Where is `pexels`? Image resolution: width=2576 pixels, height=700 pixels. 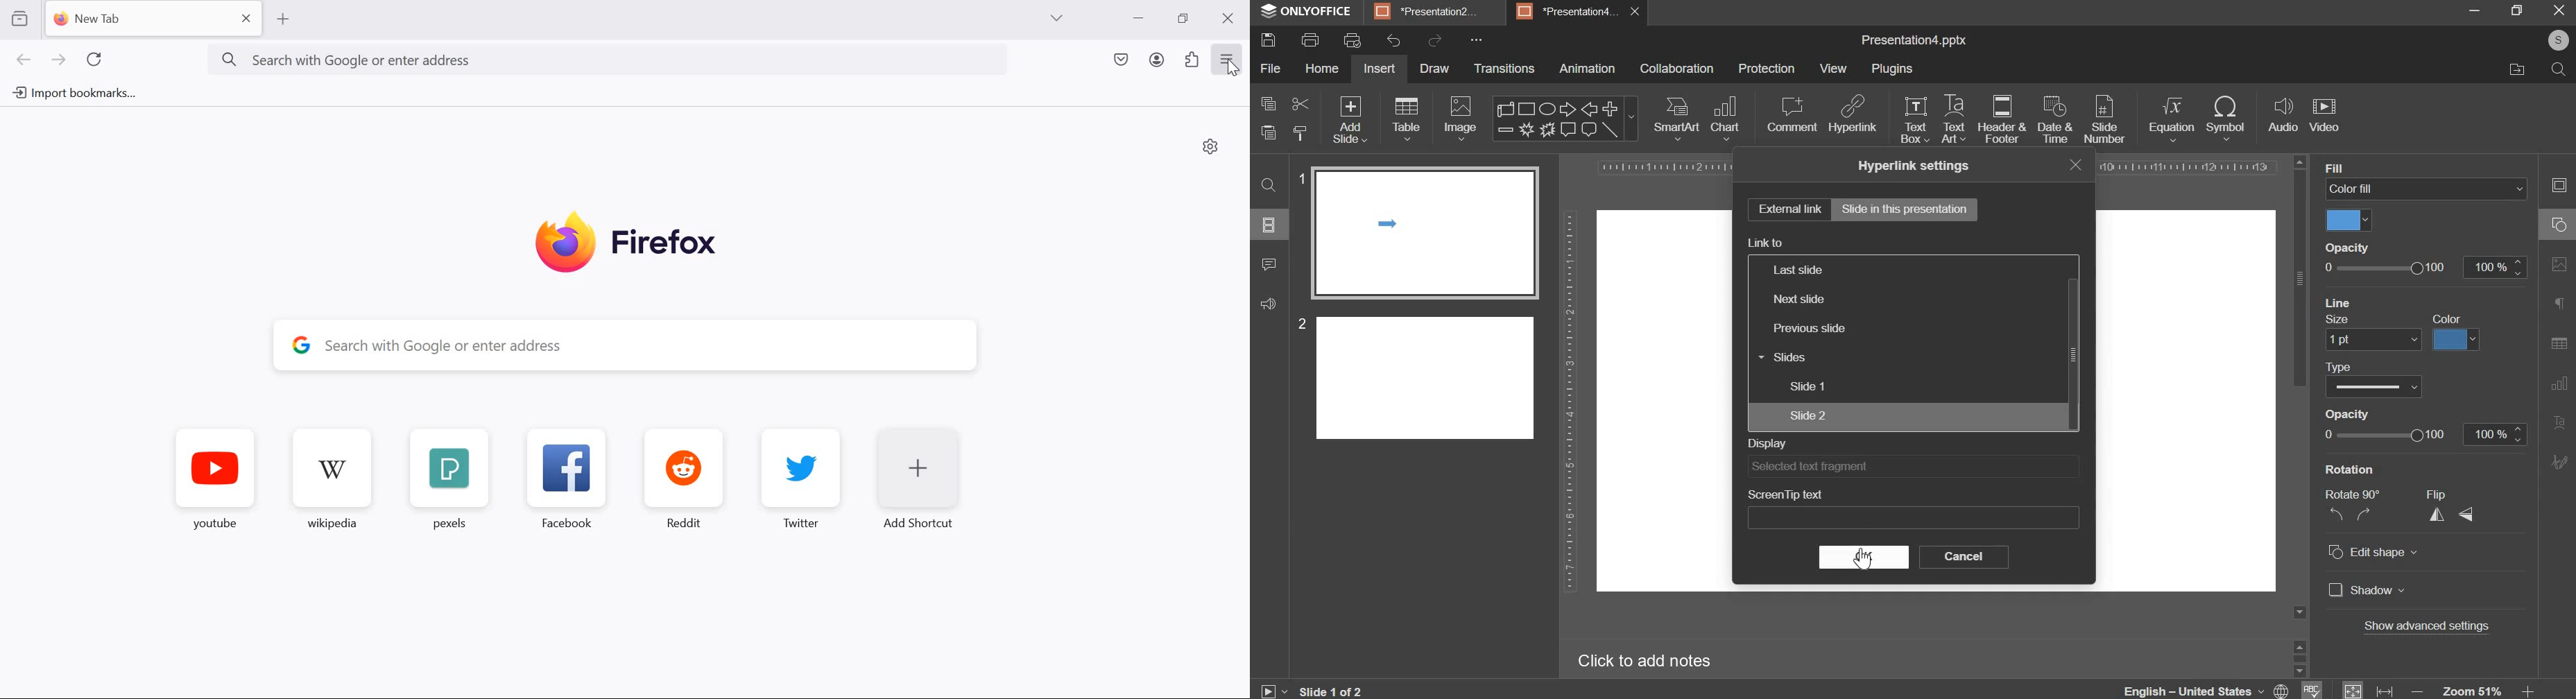
pexels is located at coordinates (447, 476).